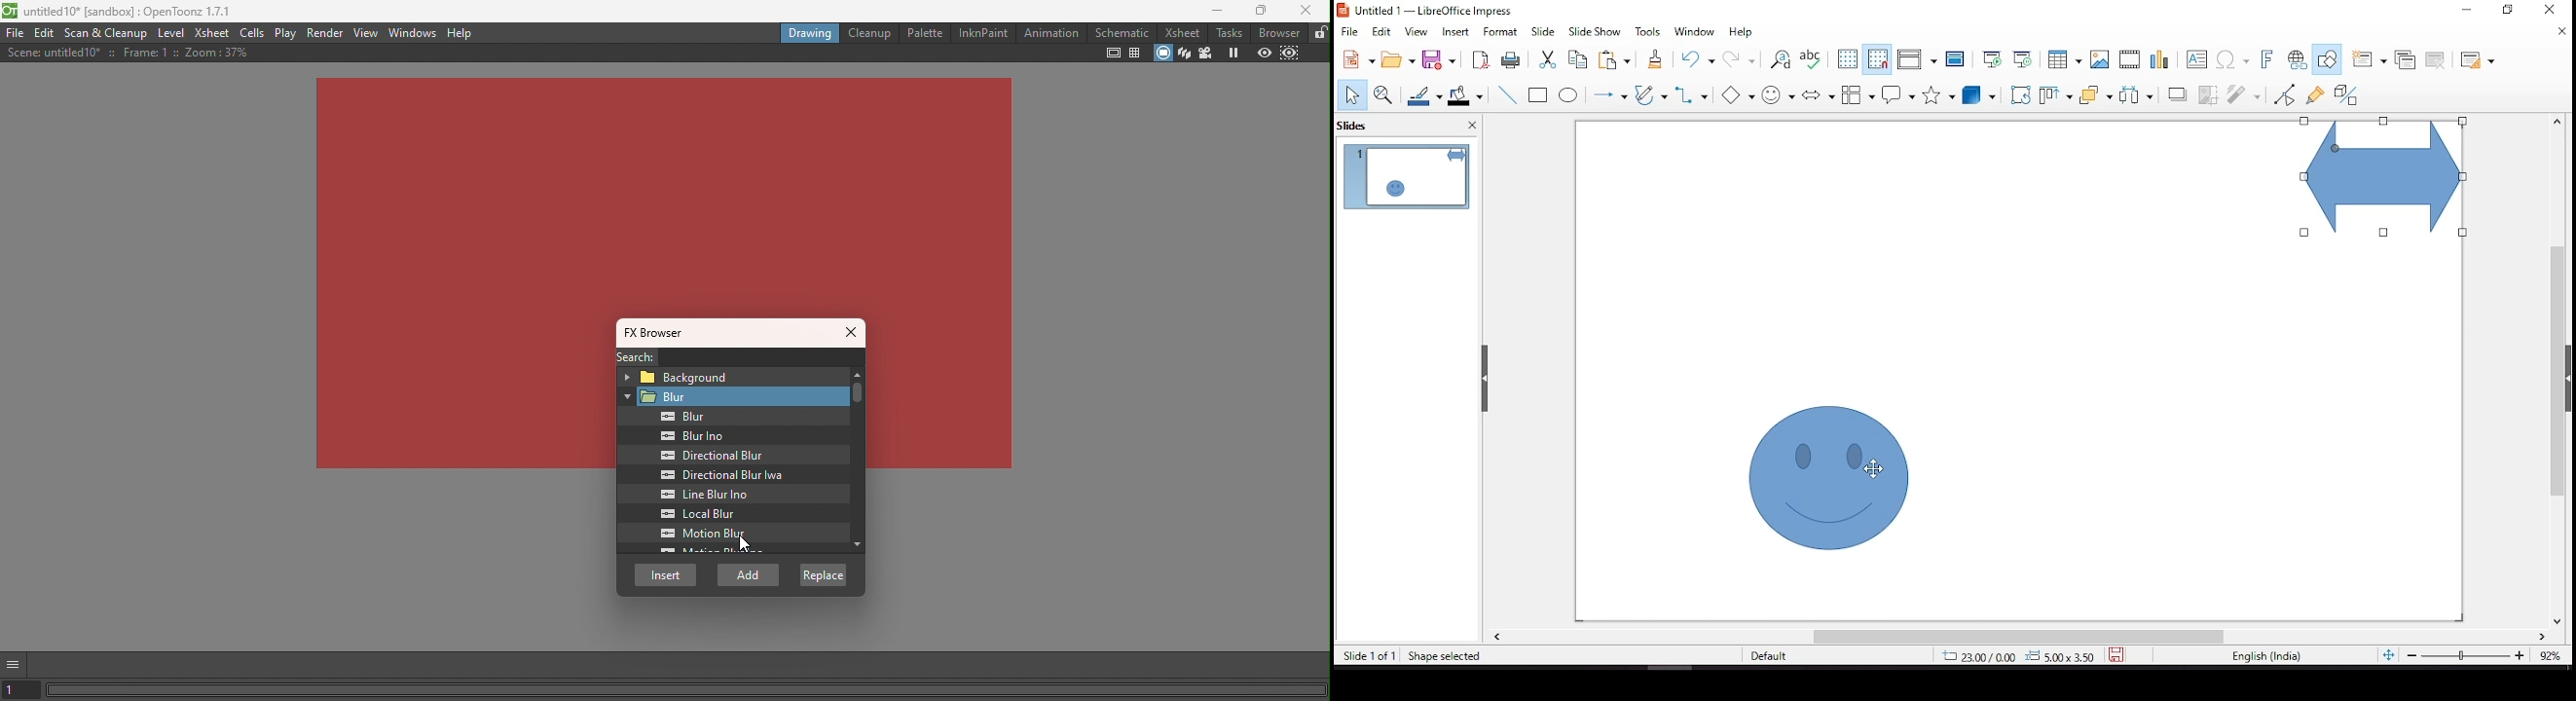 The image size is (2576, 728). What do you see at coordinates (255, 33) in the screenshot?
I see `Cells` at bounding box center [255, 33].